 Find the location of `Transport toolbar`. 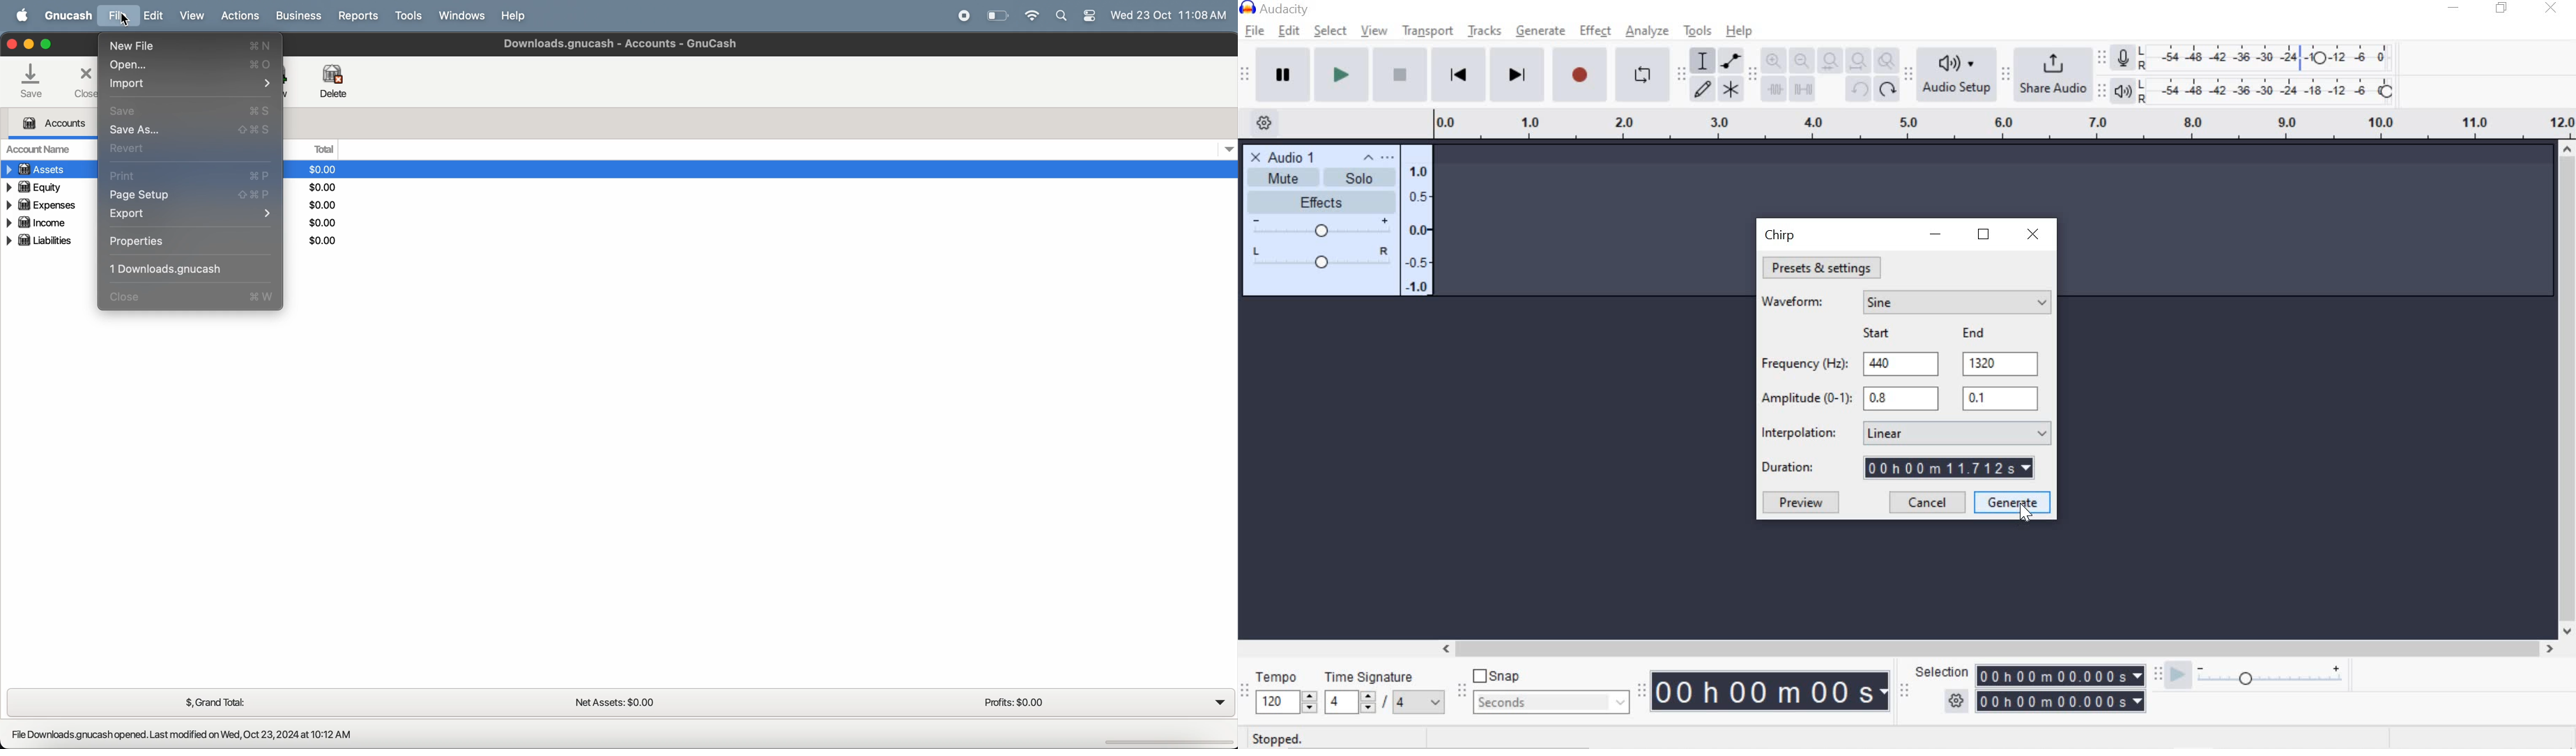

Transport toolbar is located at coordinates (1245, 75).